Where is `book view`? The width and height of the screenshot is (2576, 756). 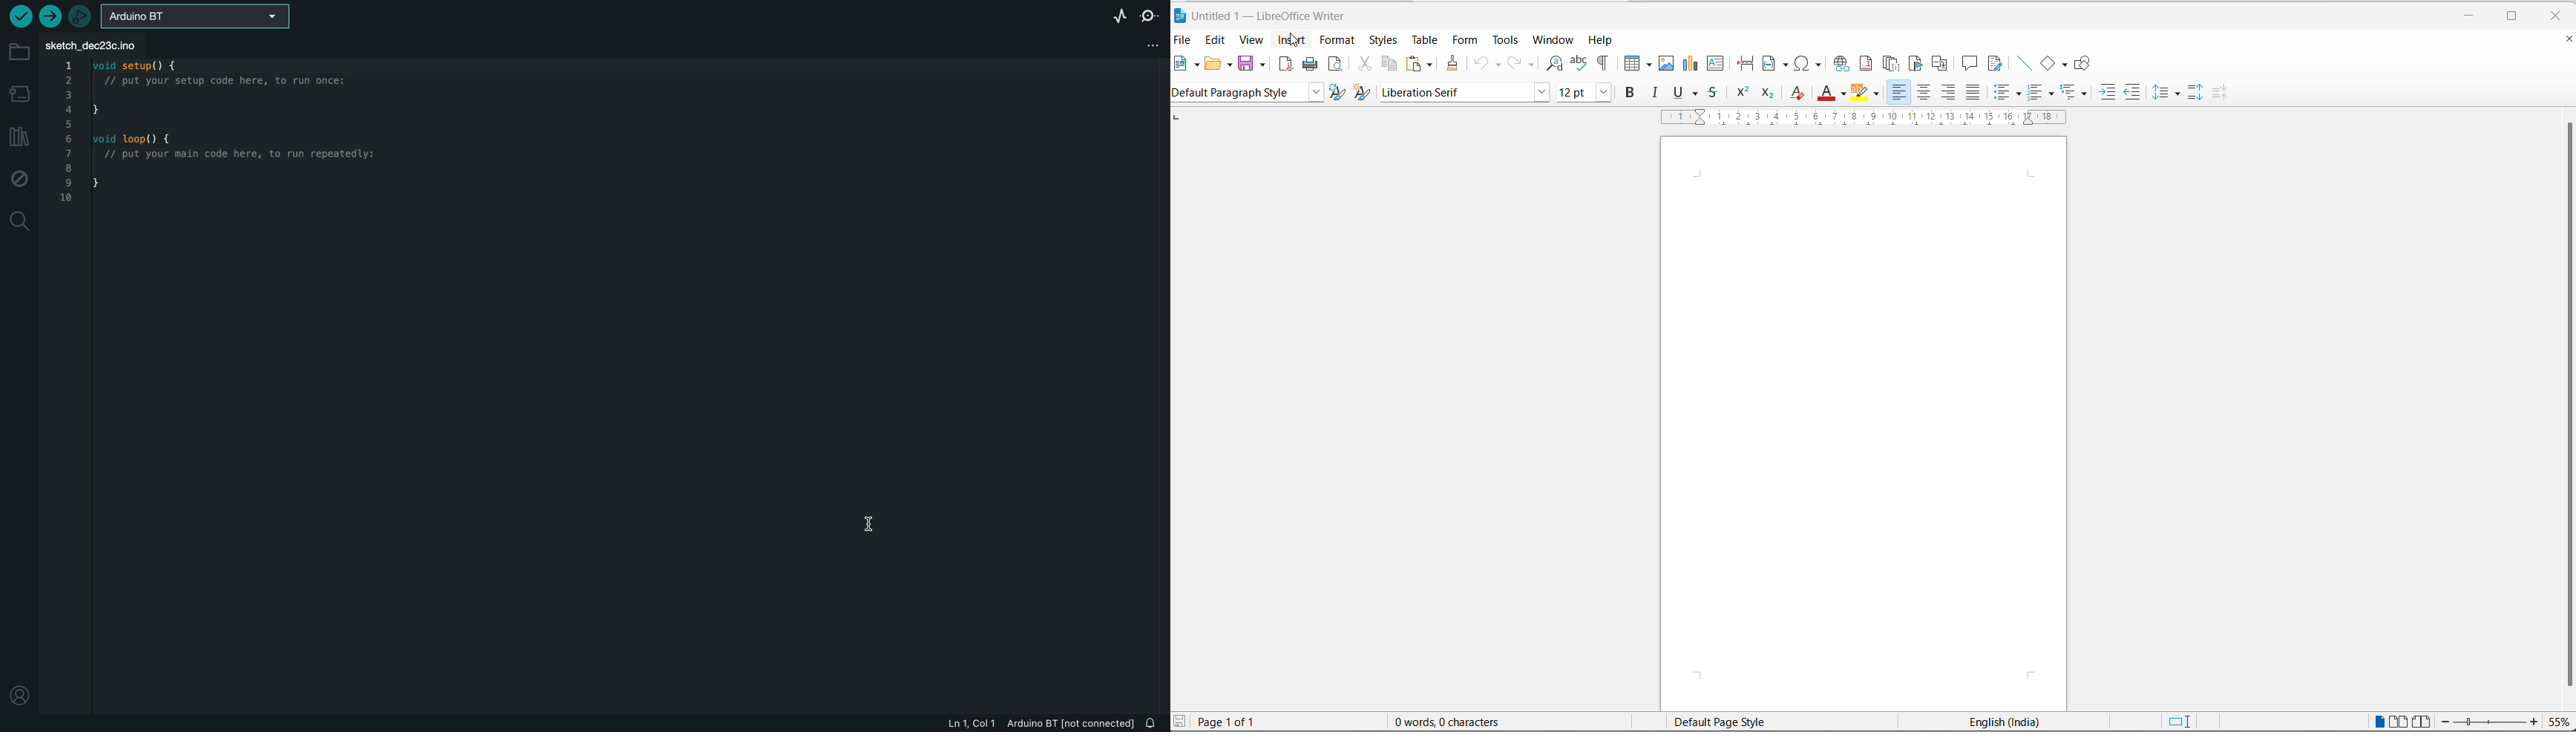
book view is located at coordinates (2422, 722).